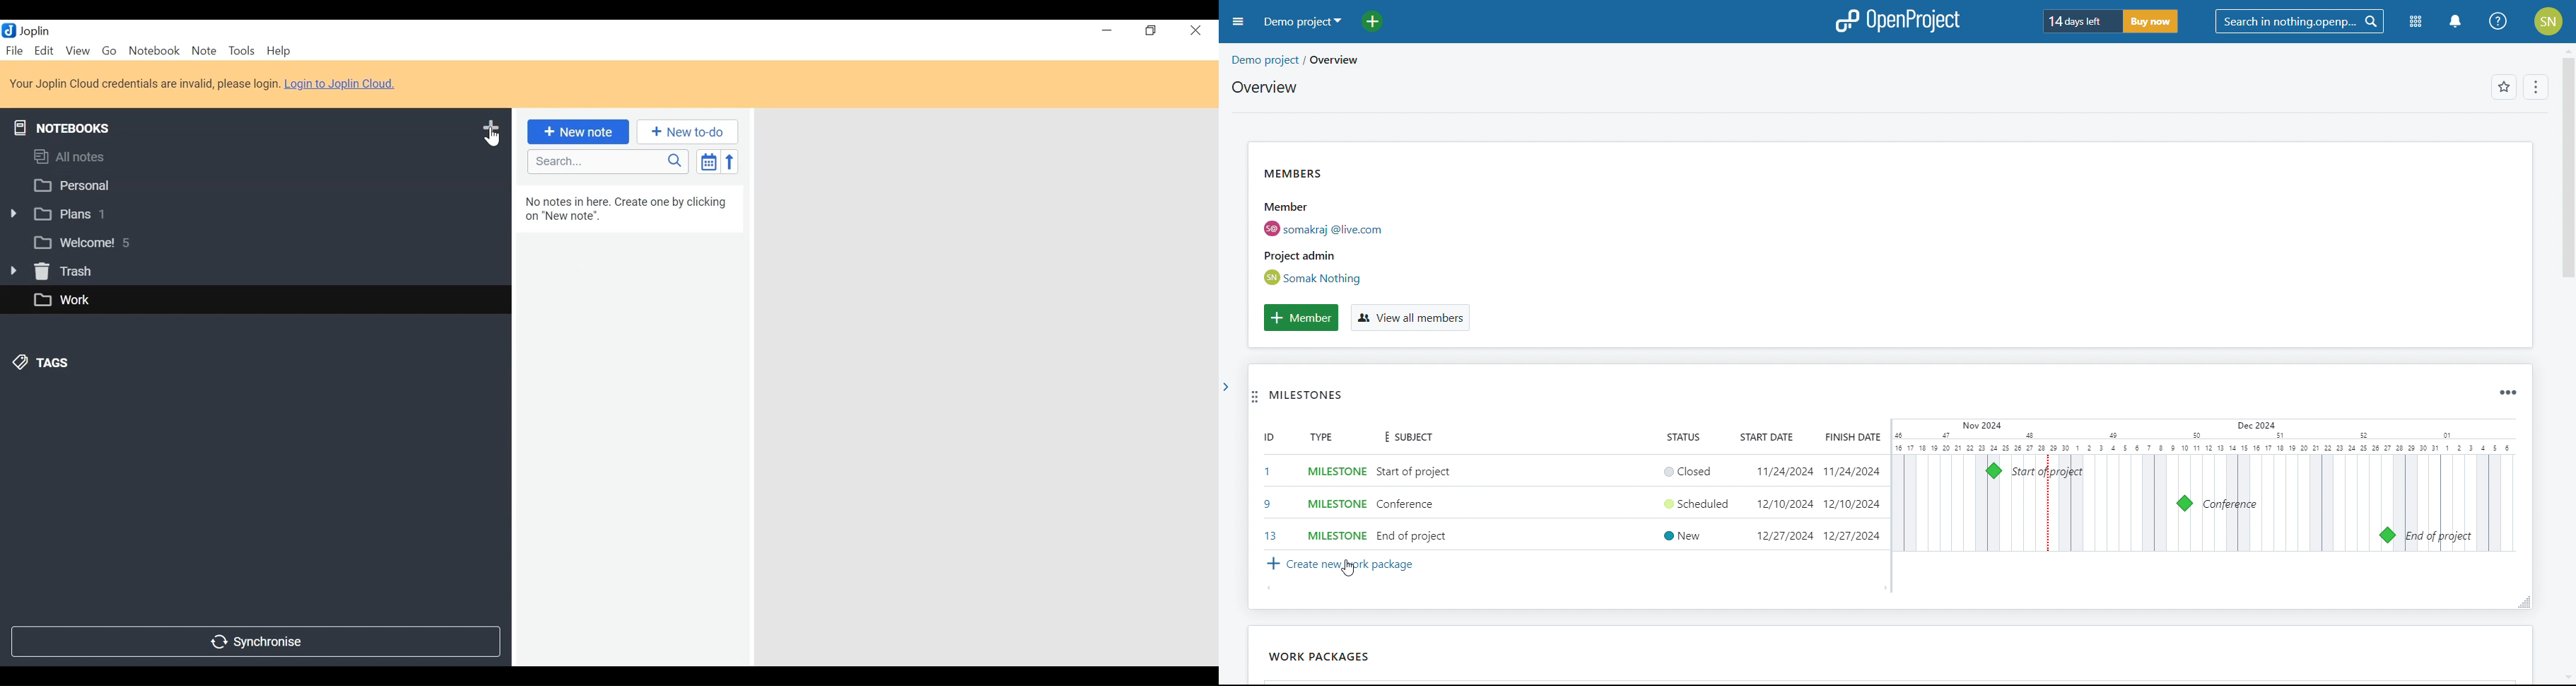 This screenshot has width=2576, height=700. Describe the element at coordinates (1196, 31) in the screenshot. I see `close` at that location.